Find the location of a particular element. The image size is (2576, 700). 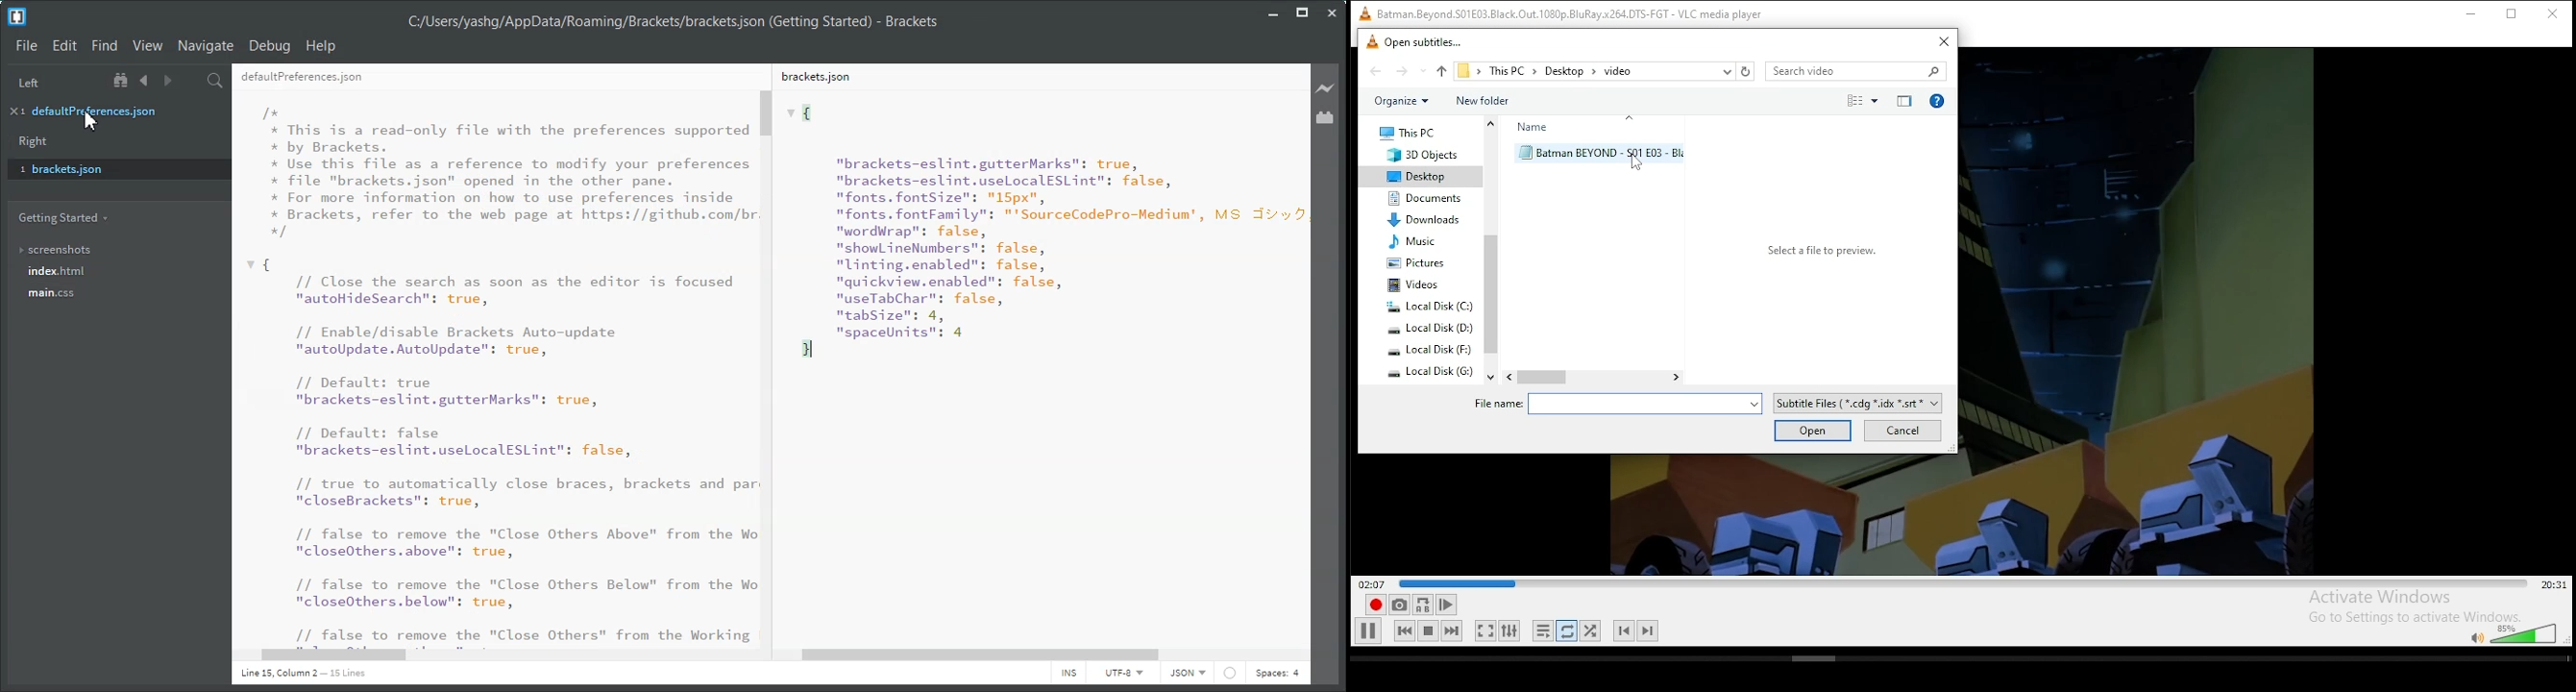

scroll bar is located at coordinates (1489, 249).